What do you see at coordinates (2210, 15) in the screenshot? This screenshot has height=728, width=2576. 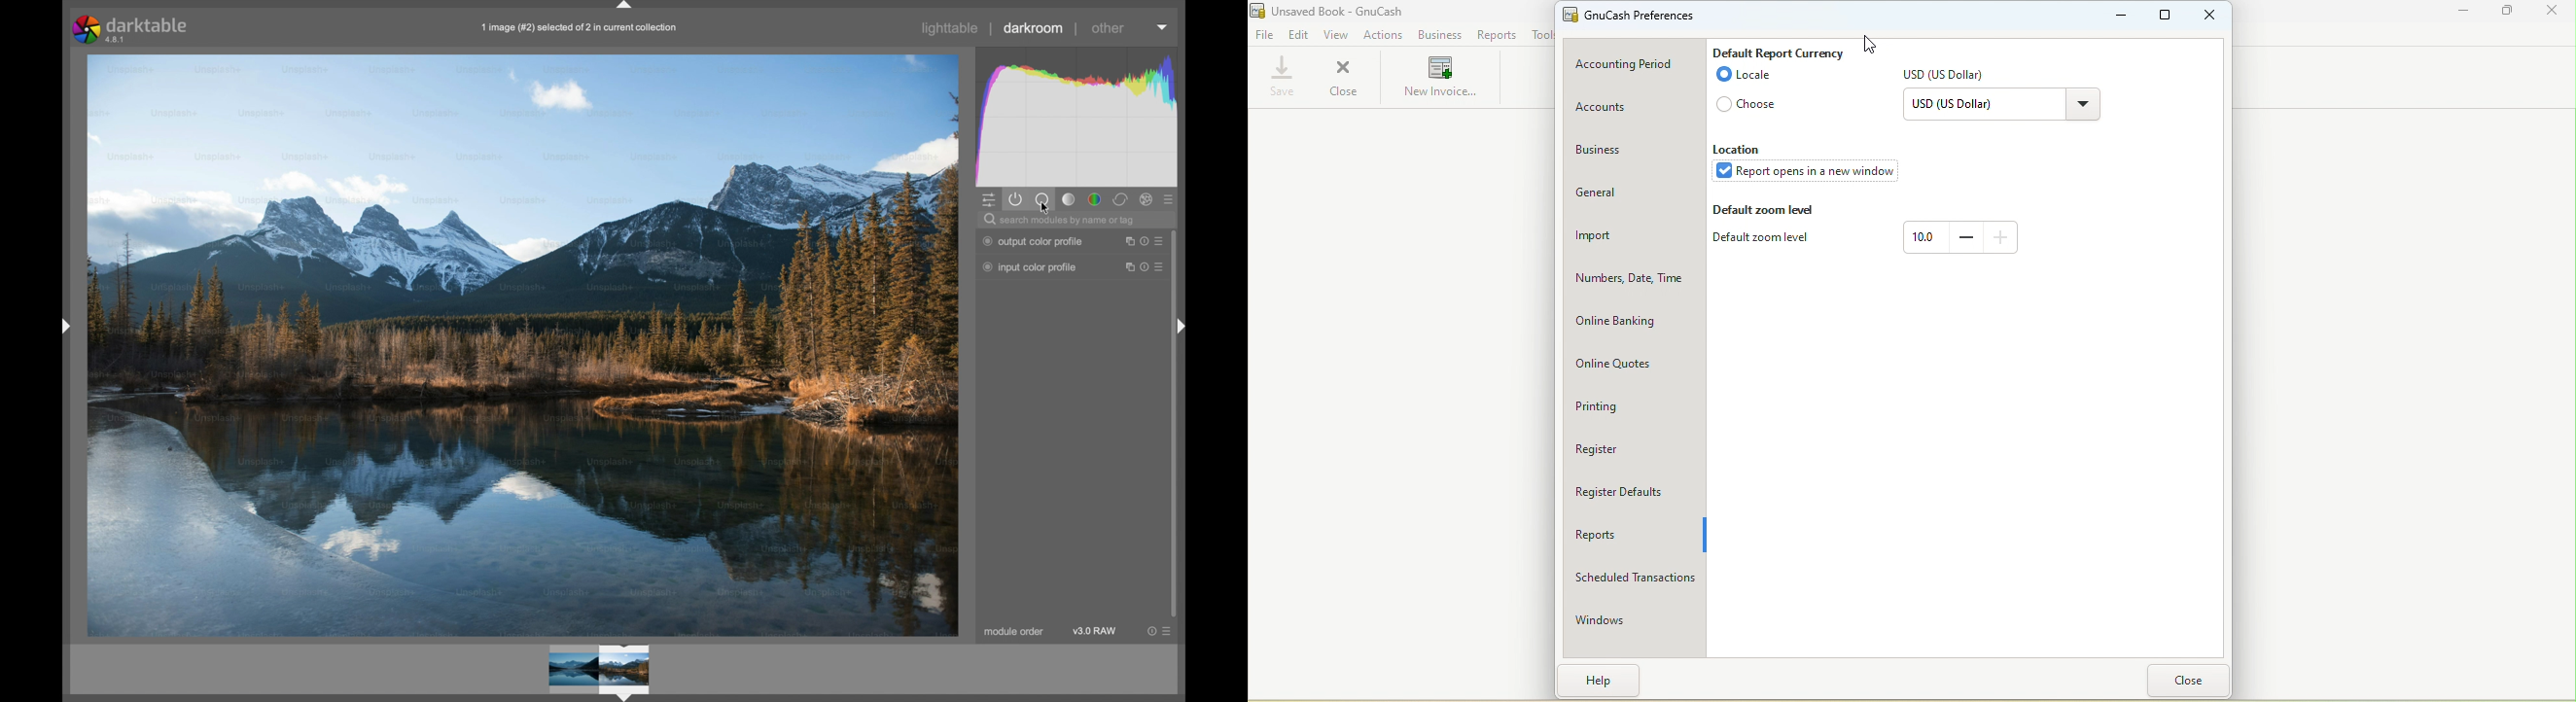 I see `Close` at bounding box center [2210, 15].